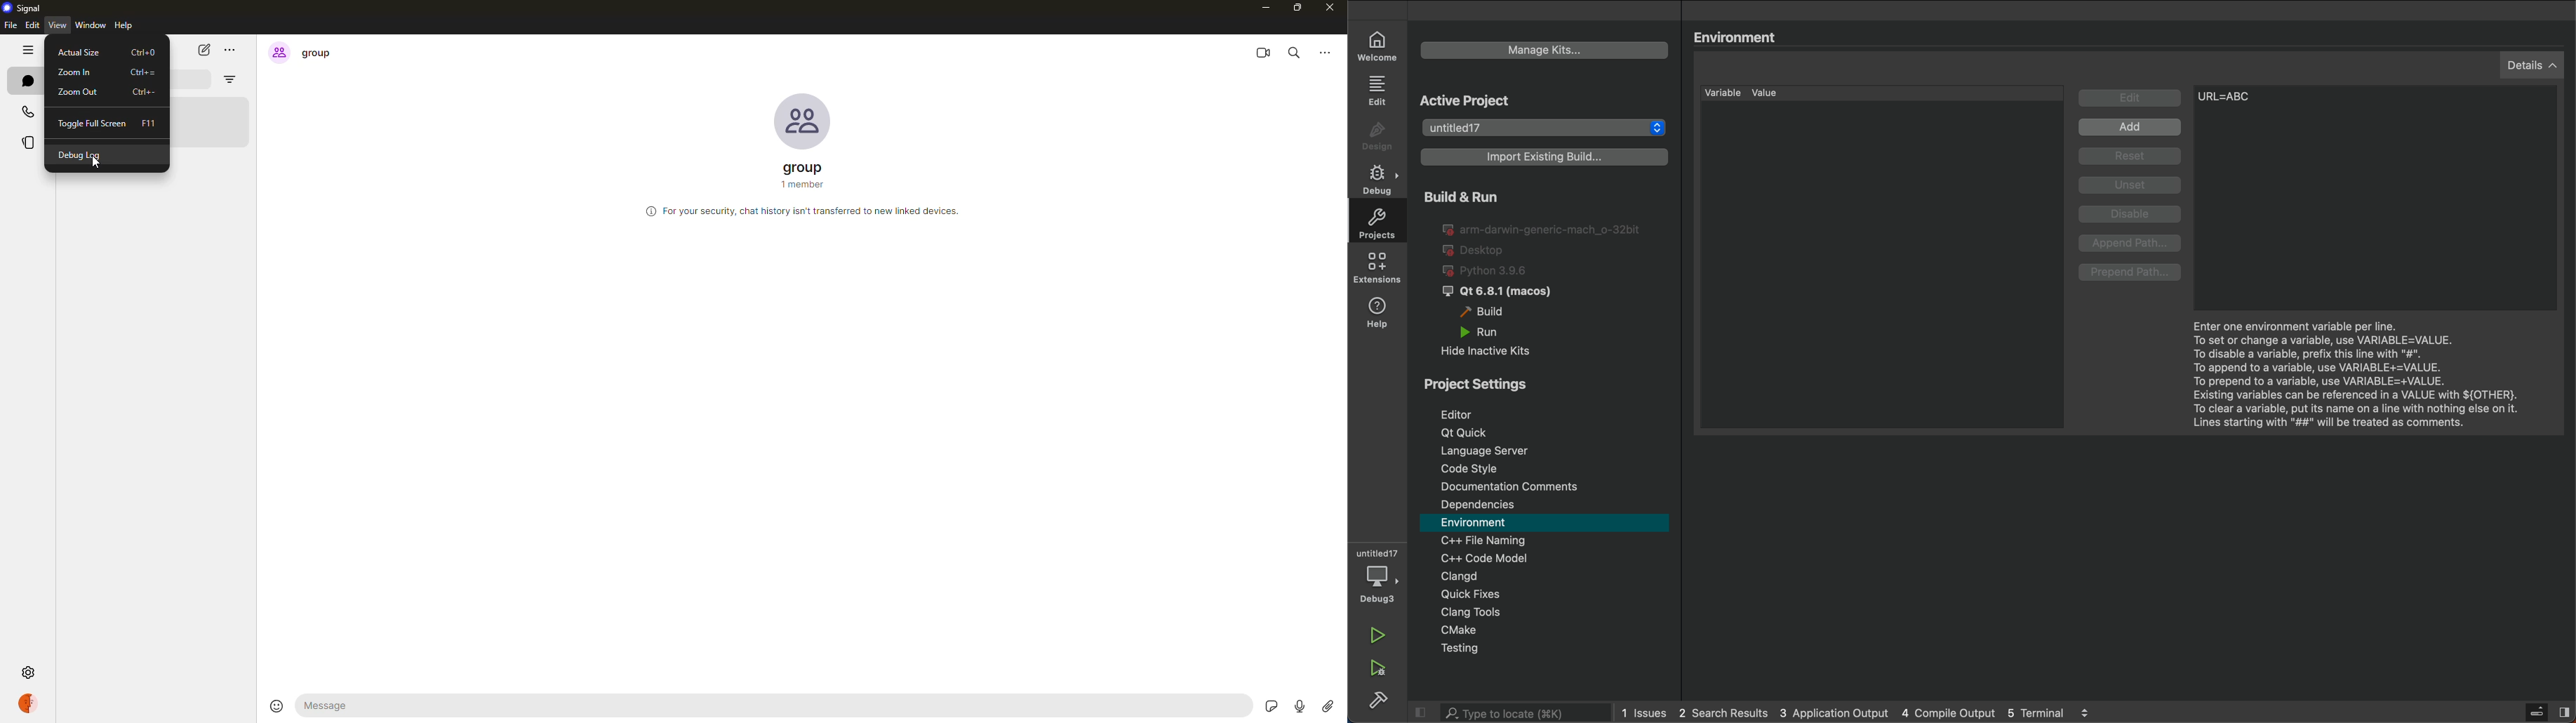 This screenshot has height=728, width=2576. Describe the element at coordinates (2543, 711) in the screenshot. I see `toggle sidebar` at that location.